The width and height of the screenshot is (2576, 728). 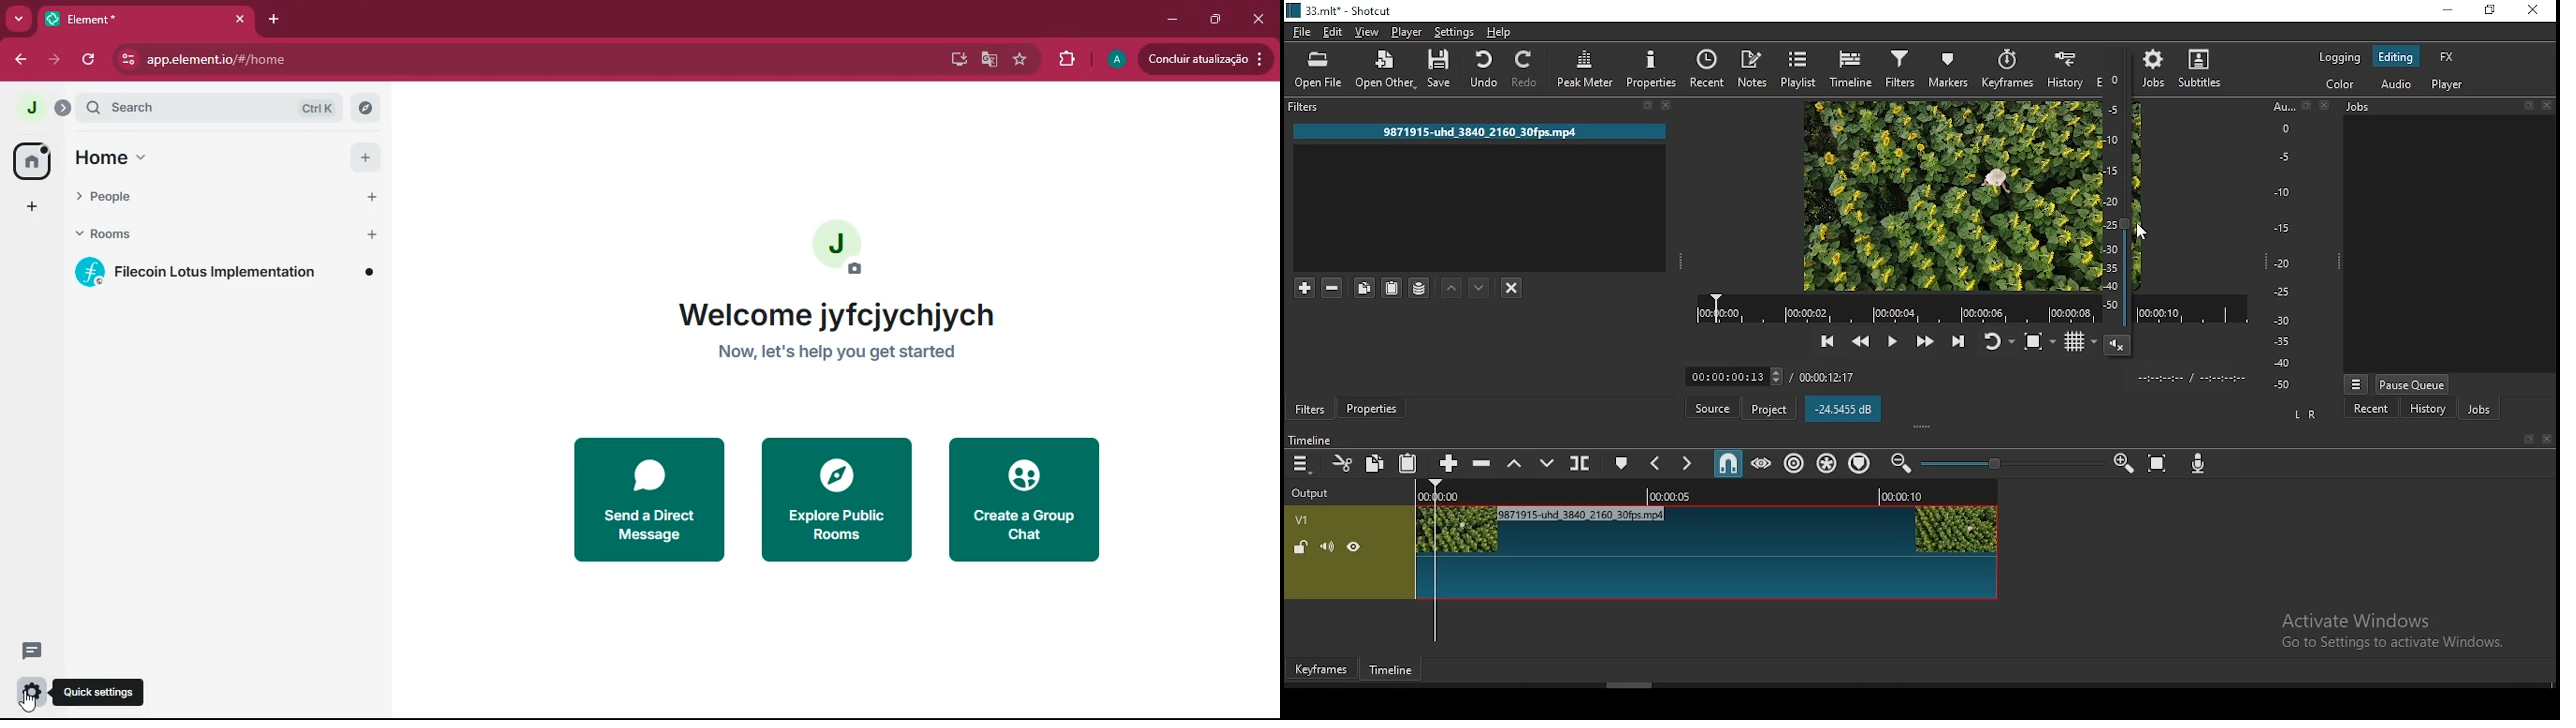 What do you see at coordinates (2447, 84) in the screenshot?
I see `player` at bounding box center [2447, 84].